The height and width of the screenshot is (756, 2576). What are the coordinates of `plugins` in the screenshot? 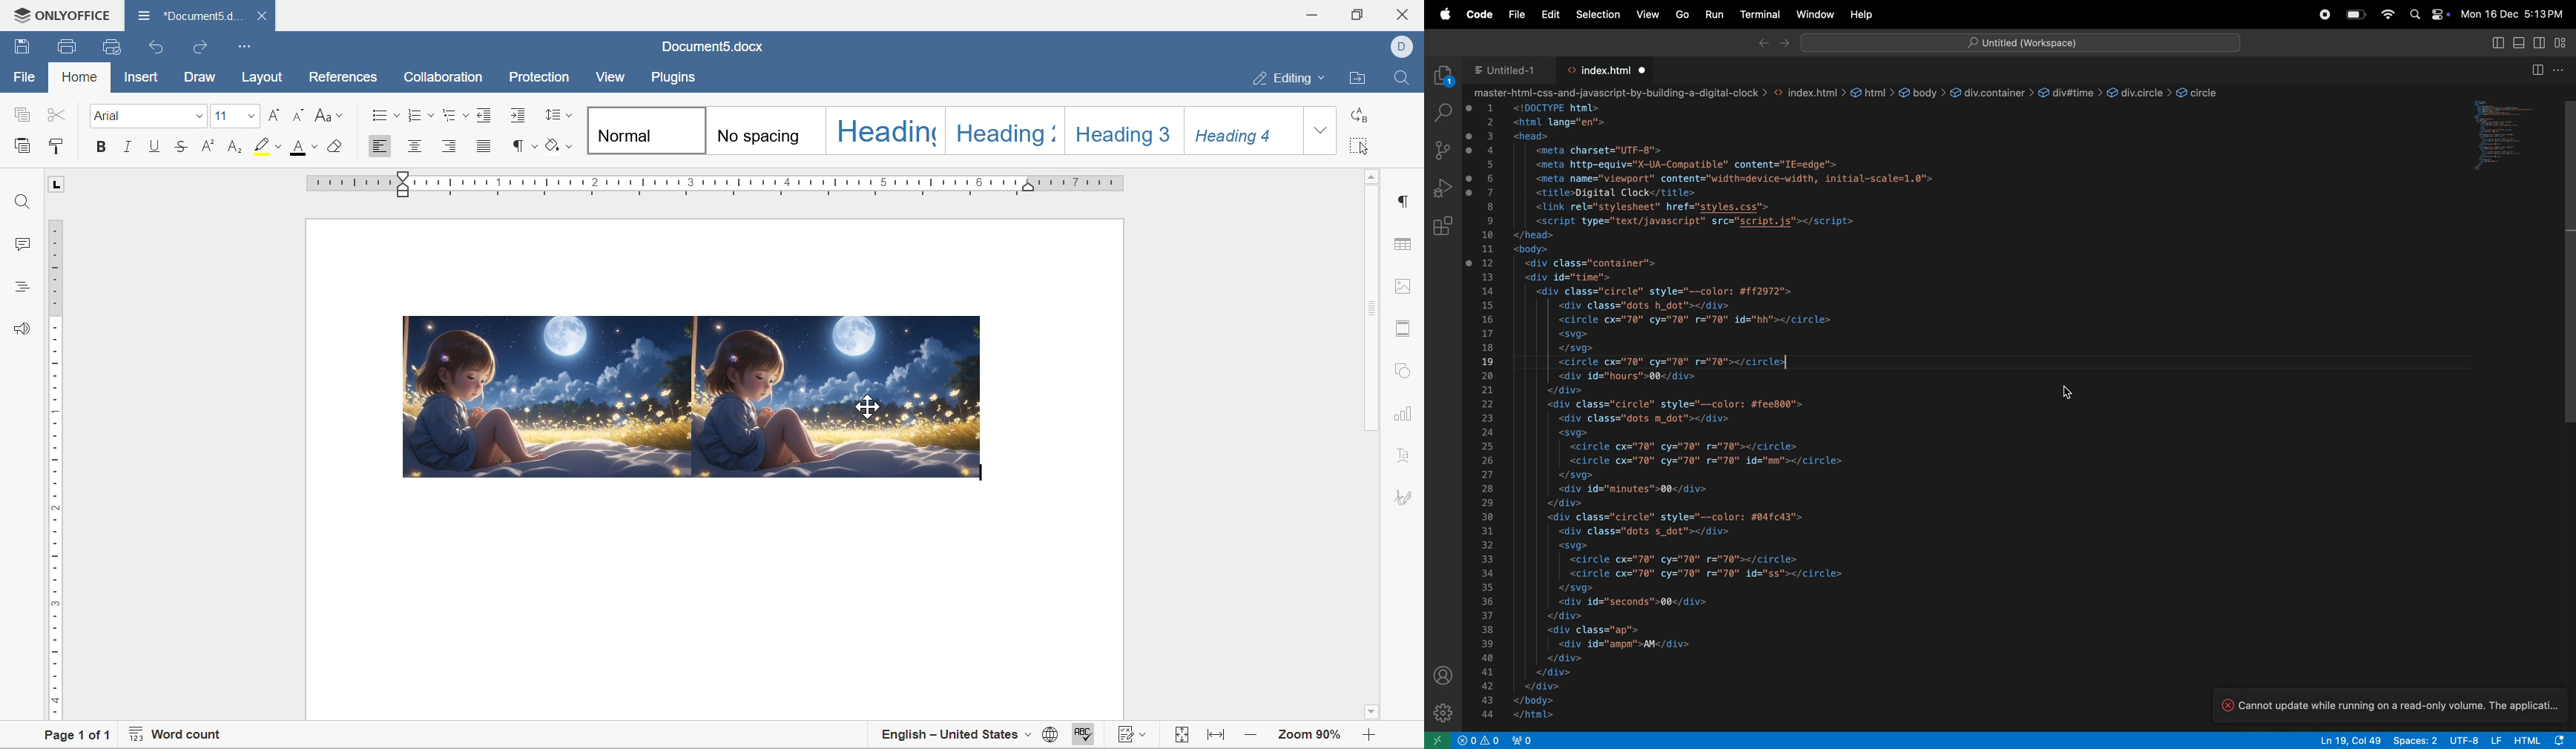 It's located at (678, 77).